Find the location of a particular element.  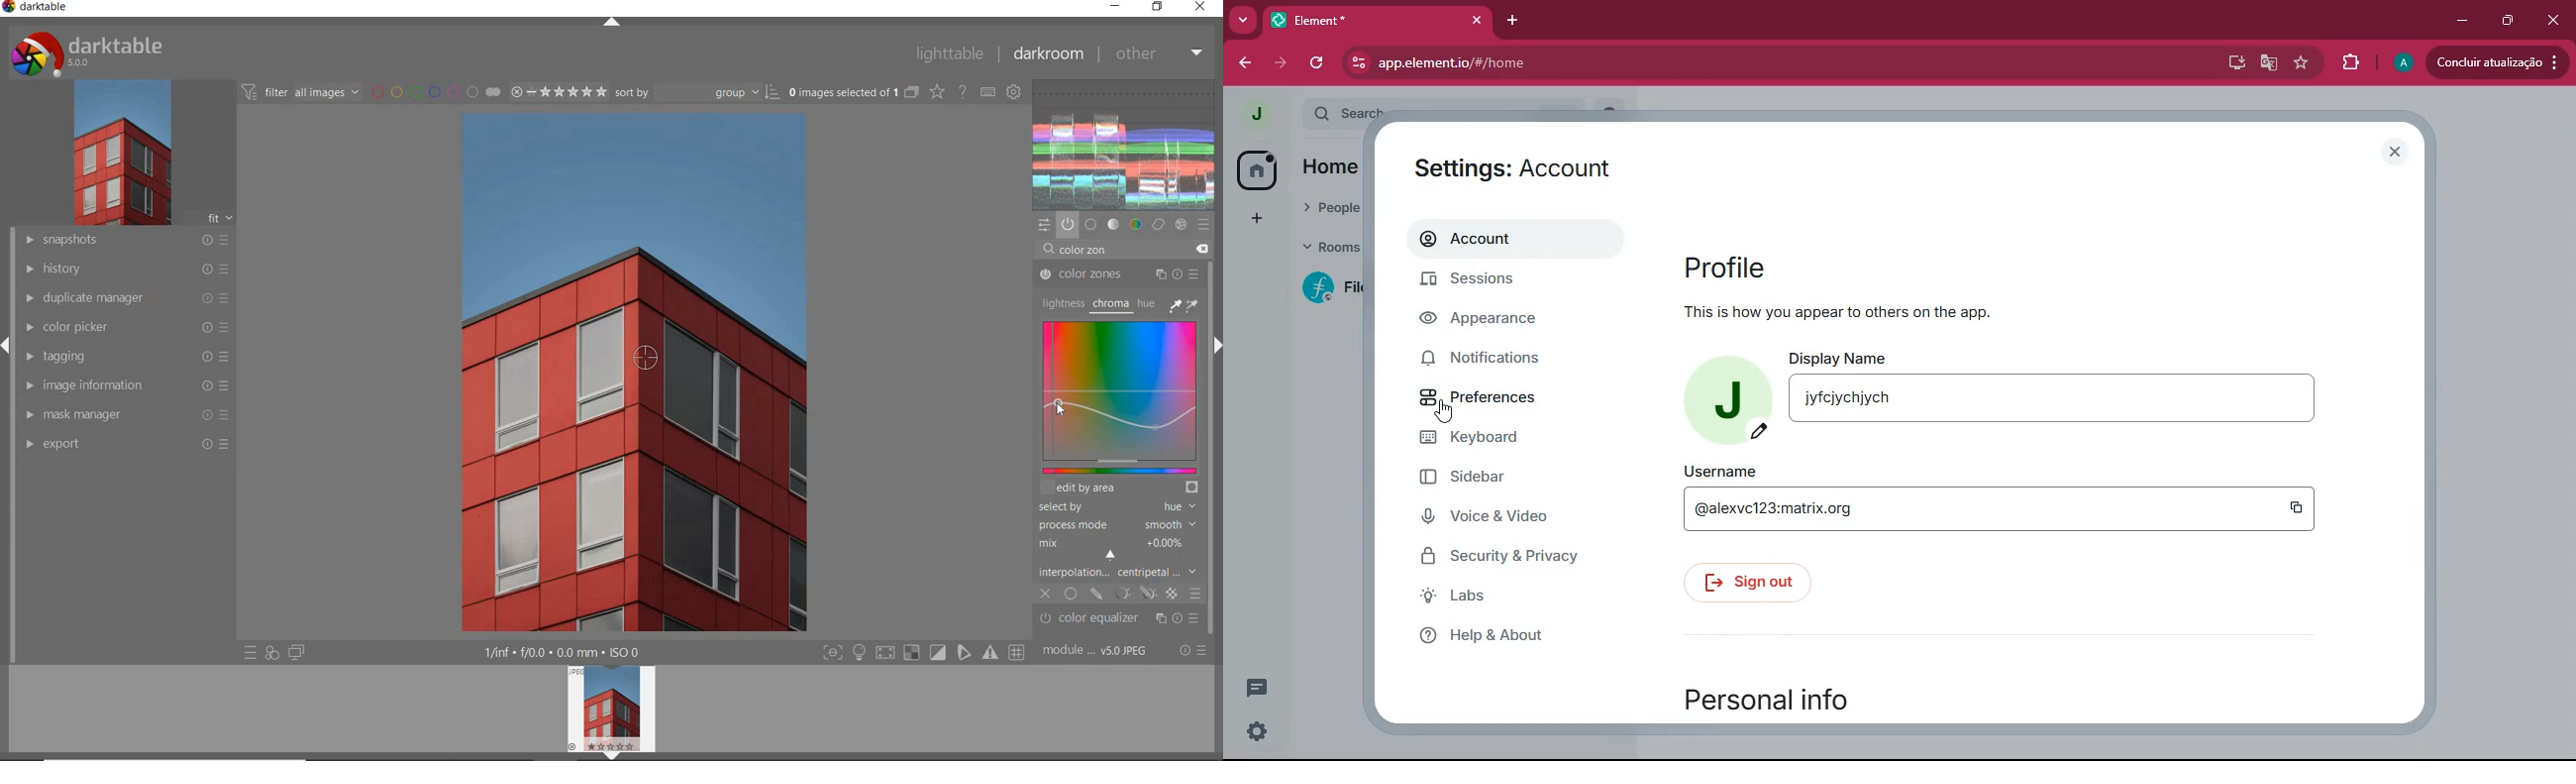

close tab is located at coordinates (1477, 20).